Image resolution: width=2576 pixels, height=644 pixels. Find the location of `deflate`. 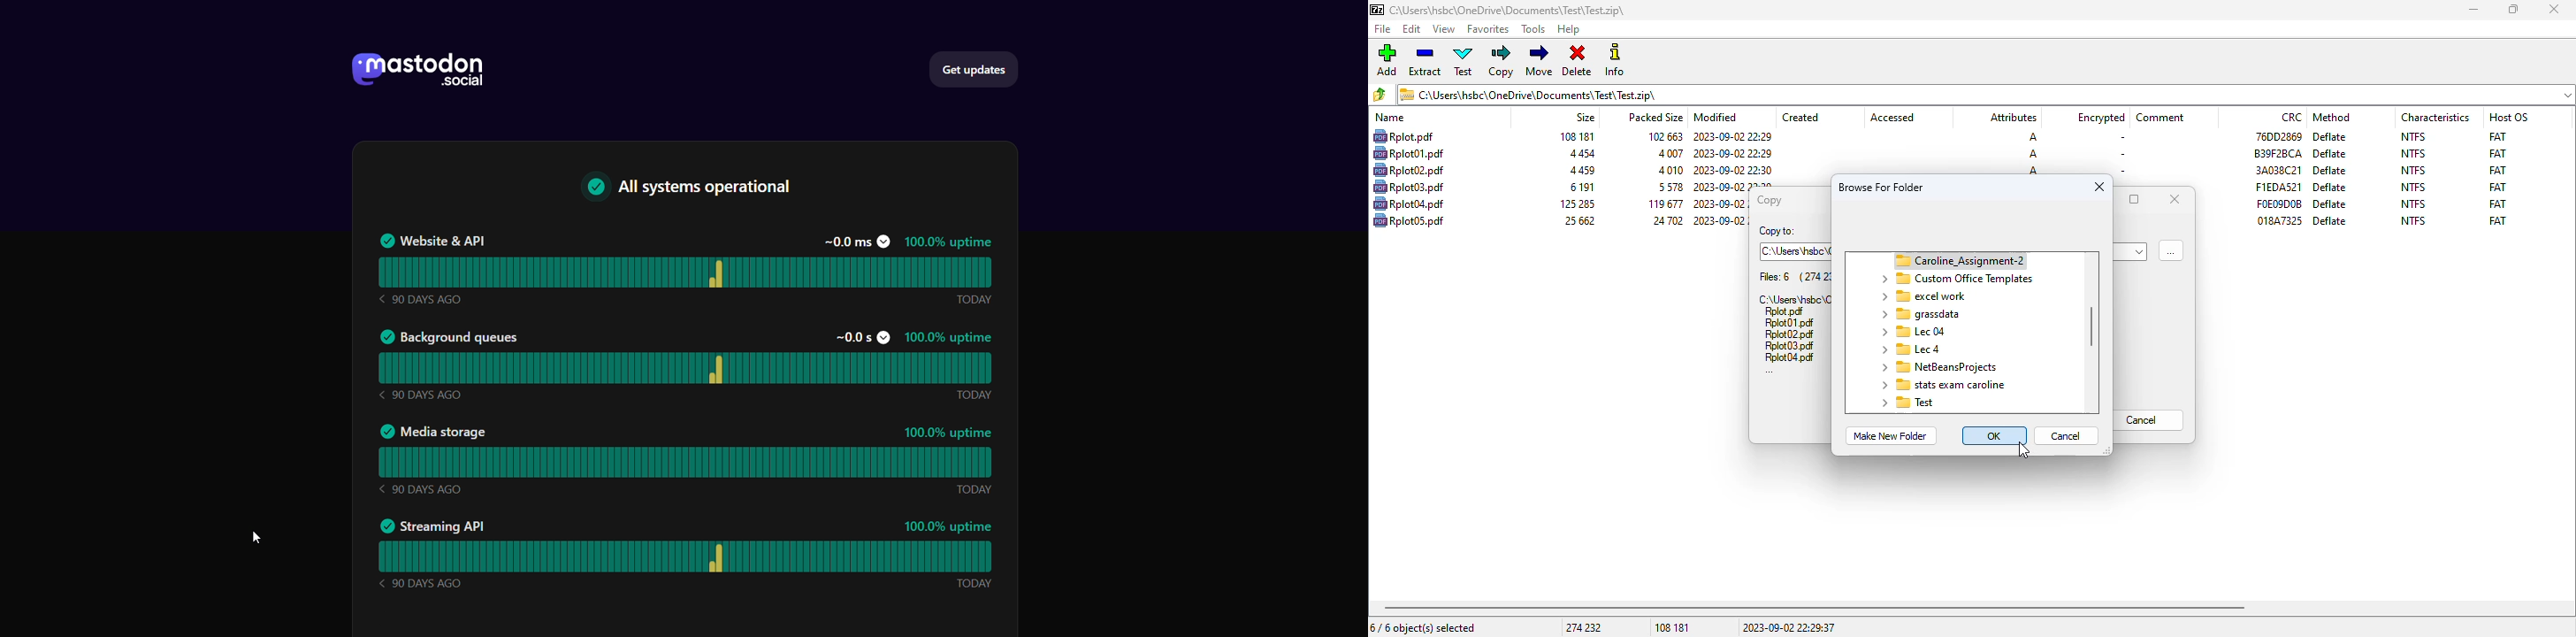

deflate is located at coordinates (2331, 136).